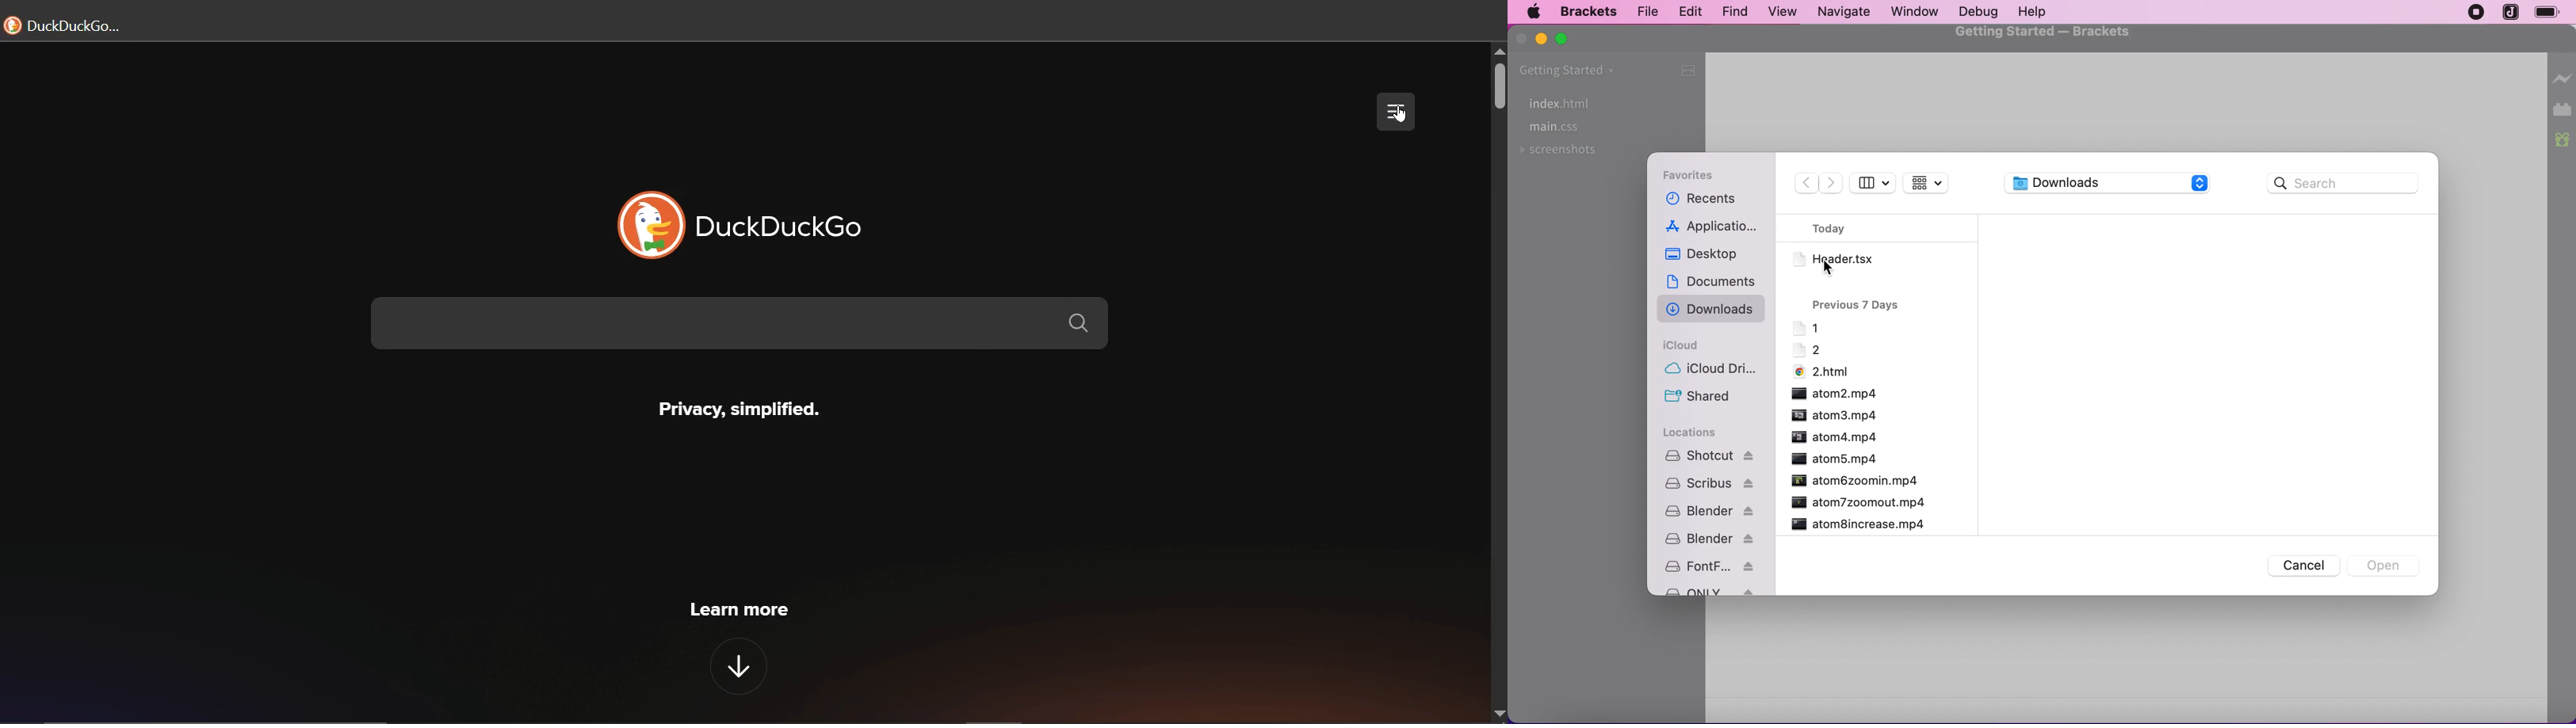 The image size is (2576, 728). What do you see at coordinates (1562, 40) in the screenshot?
I see `maximize app` at bounding box center [1562, 40].